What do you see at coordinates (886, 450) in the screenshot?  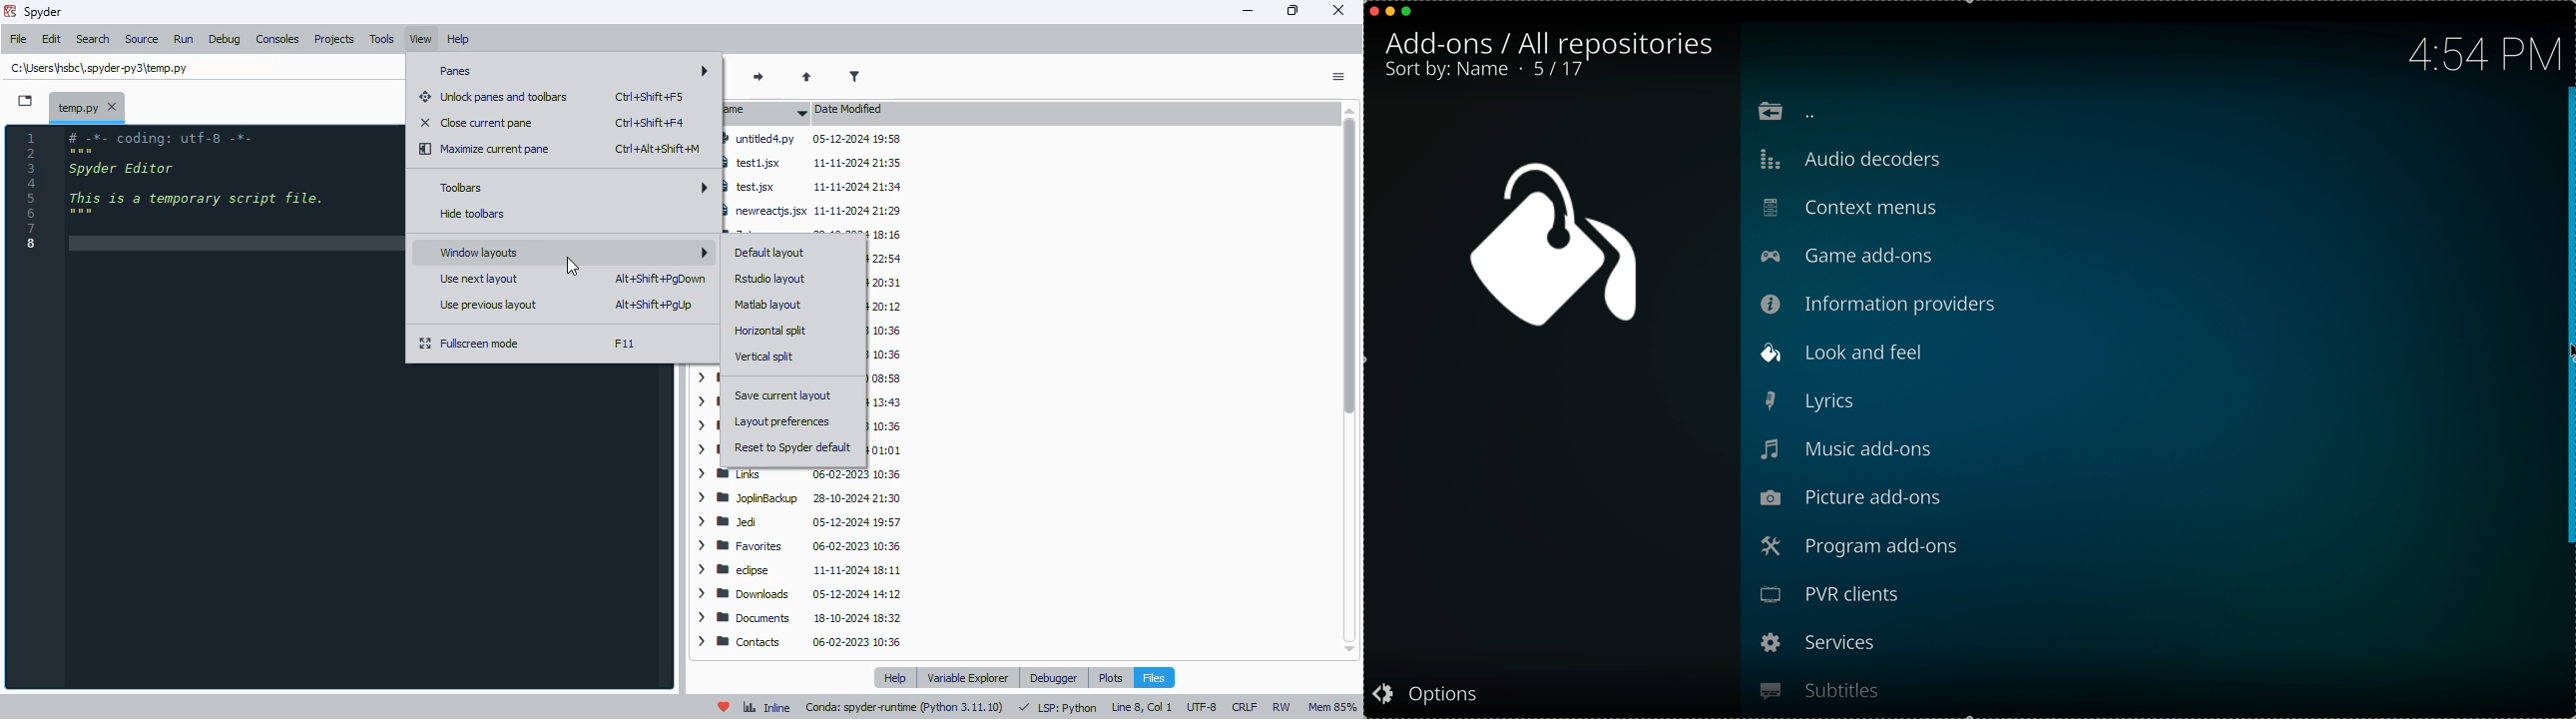 I see `Muse Hub` at bounding box center [886, 450].